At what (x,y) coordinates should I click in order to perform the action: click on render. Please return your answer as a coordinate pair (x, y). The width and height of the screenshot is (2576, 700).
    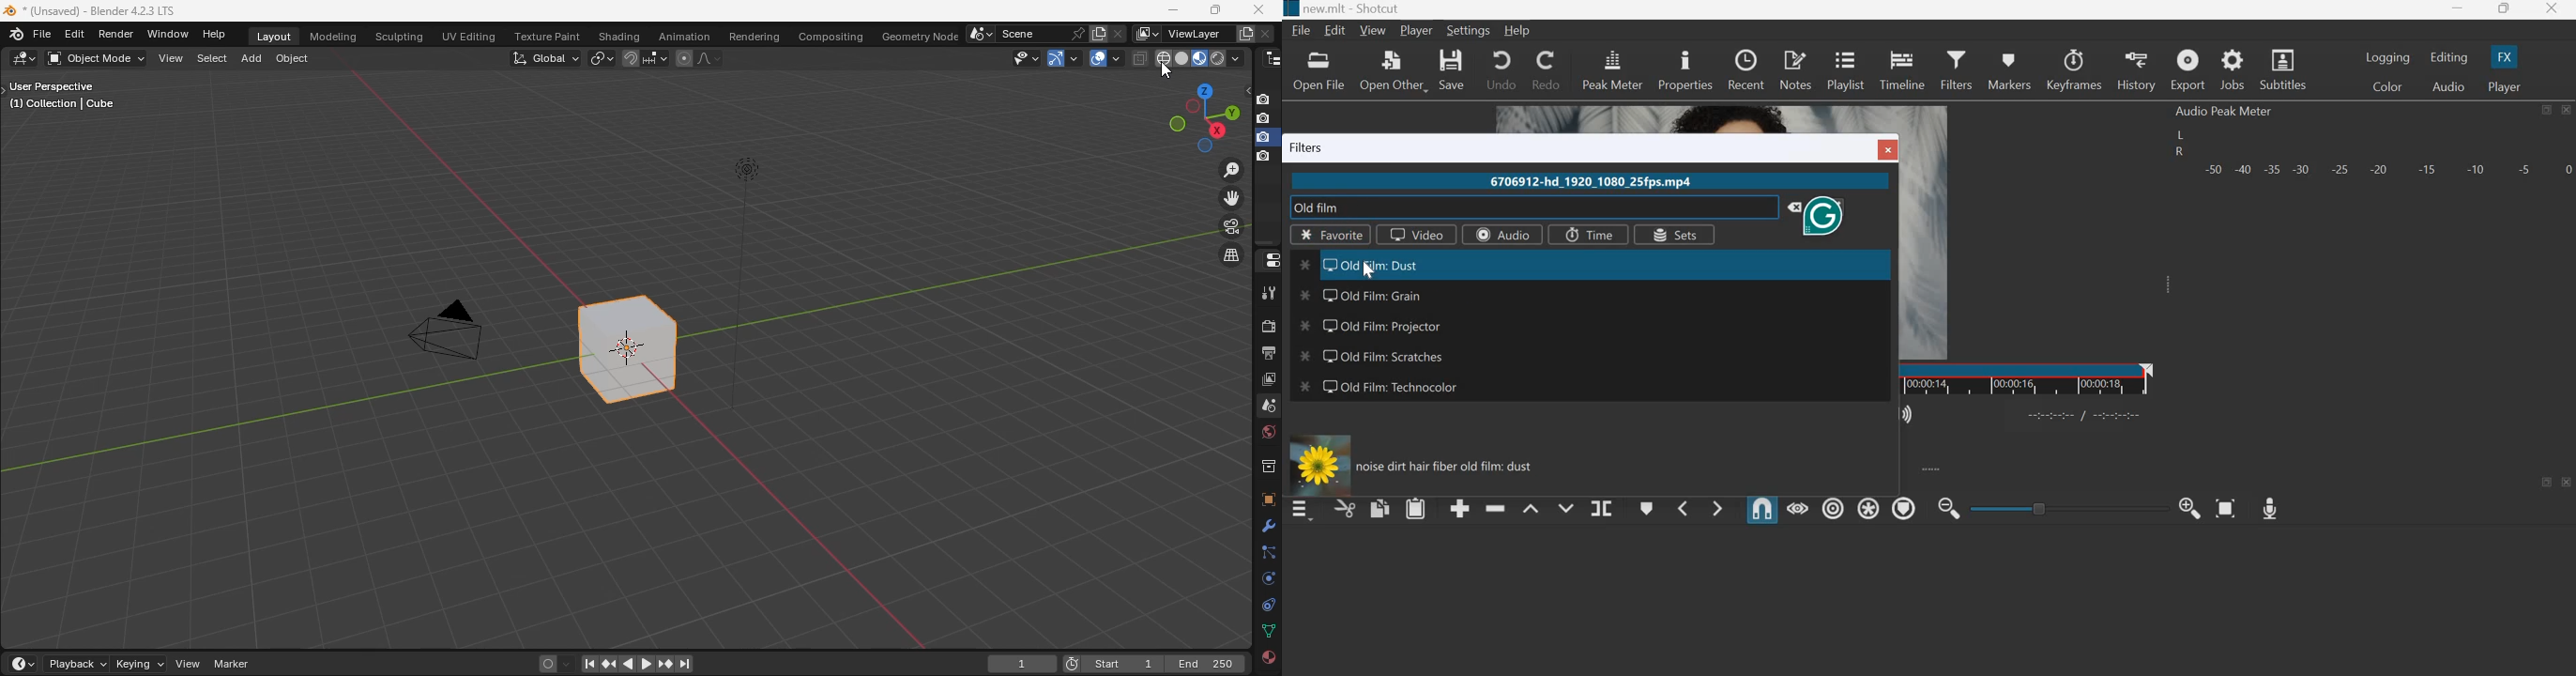
    Looking at the image, I should click on (1268, 326).